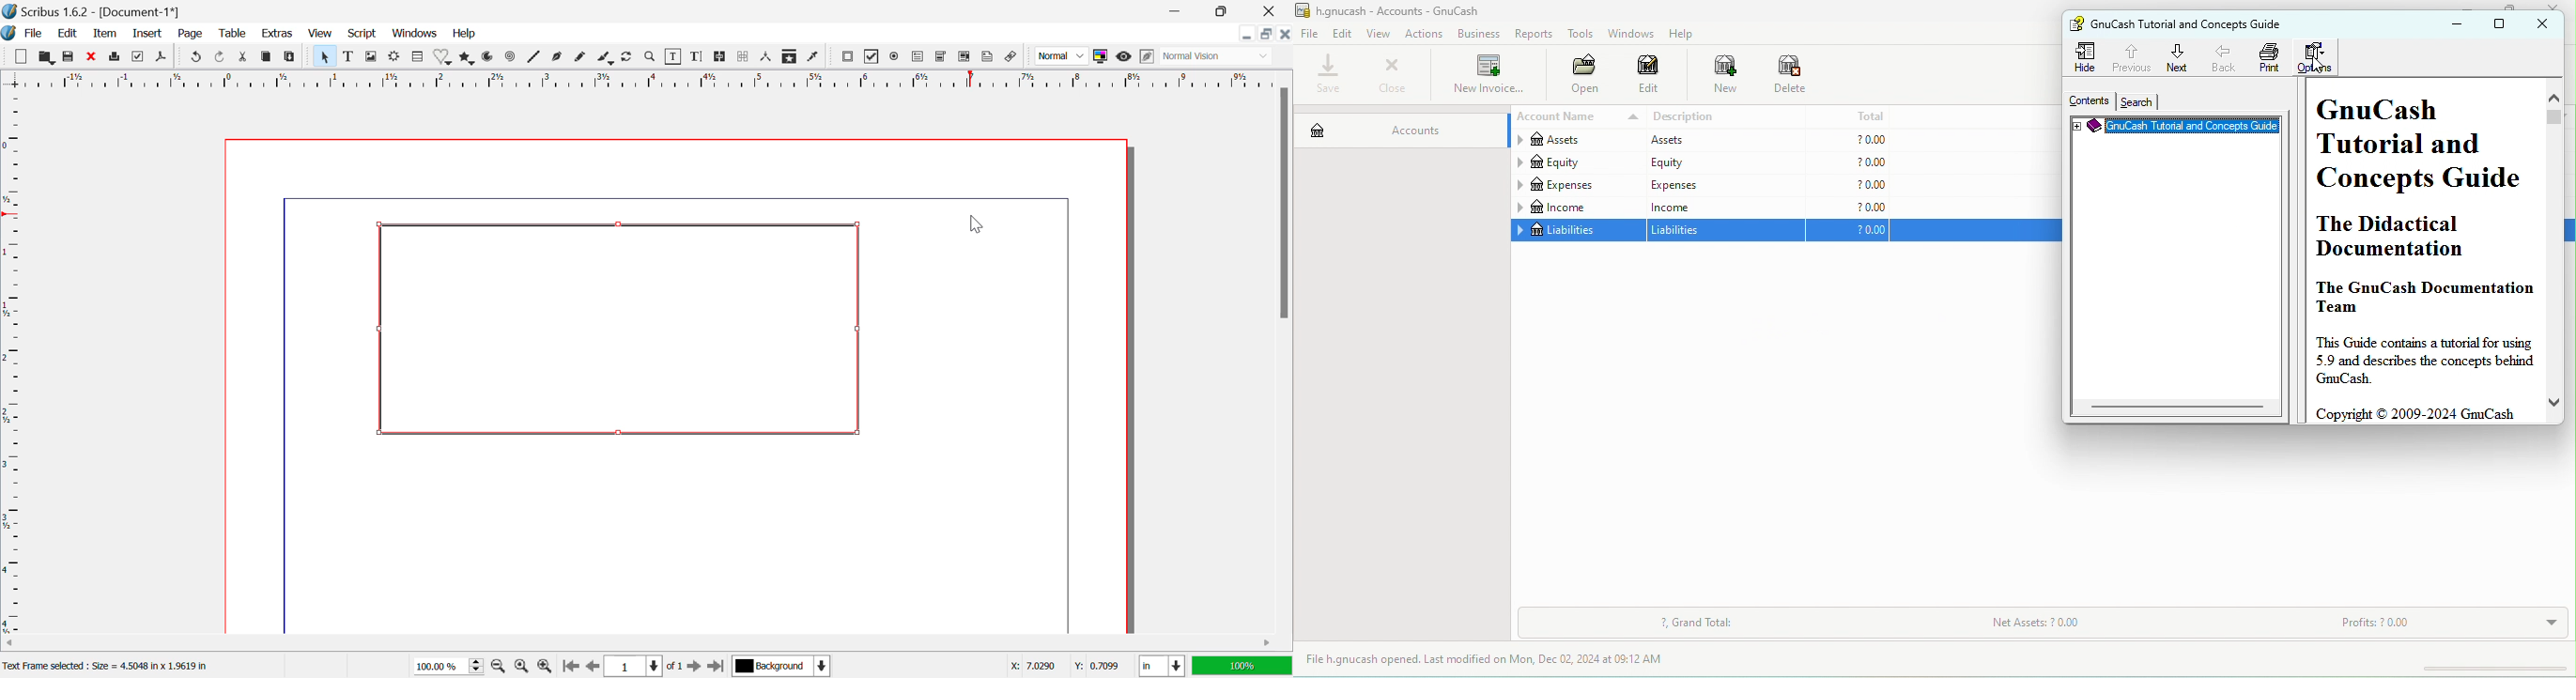 The height and width of the screenshot is (700, 2576). Describe the element at coordinates (69, 35) in the screenshot. I see `Edit` at that location.